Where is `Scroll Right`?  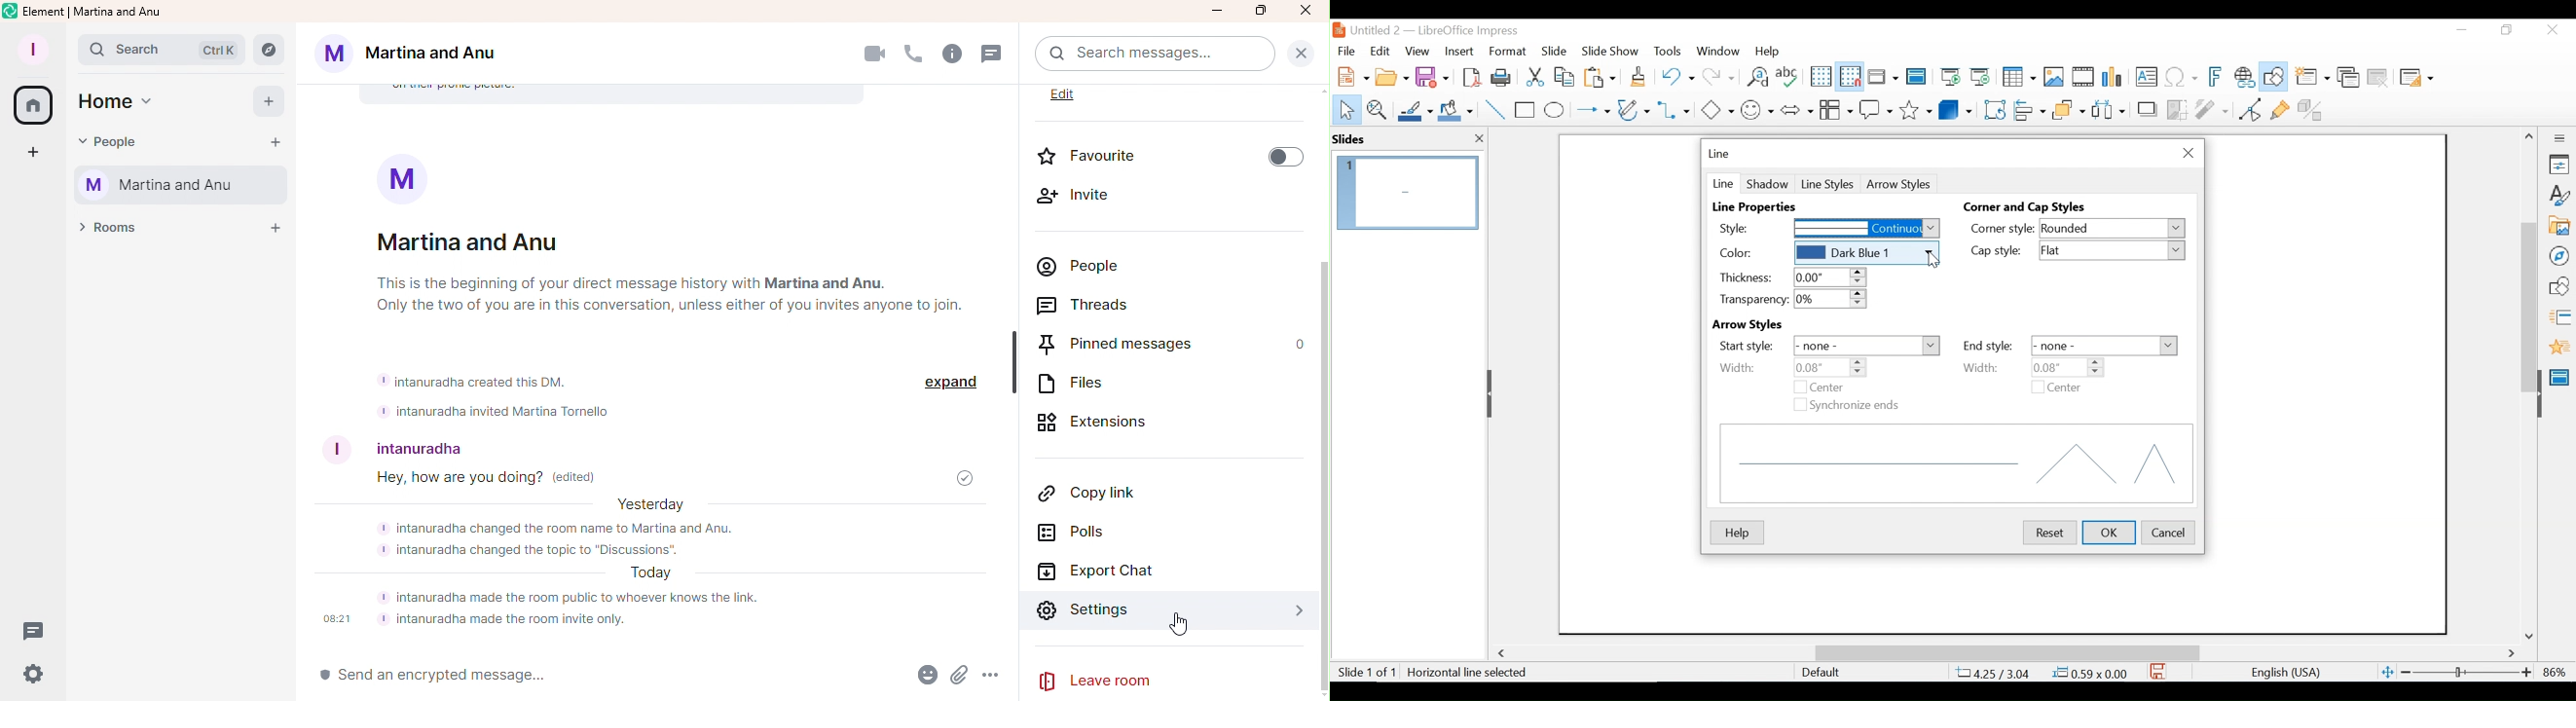
Scroll Right is located at coordinates (2512, 654).